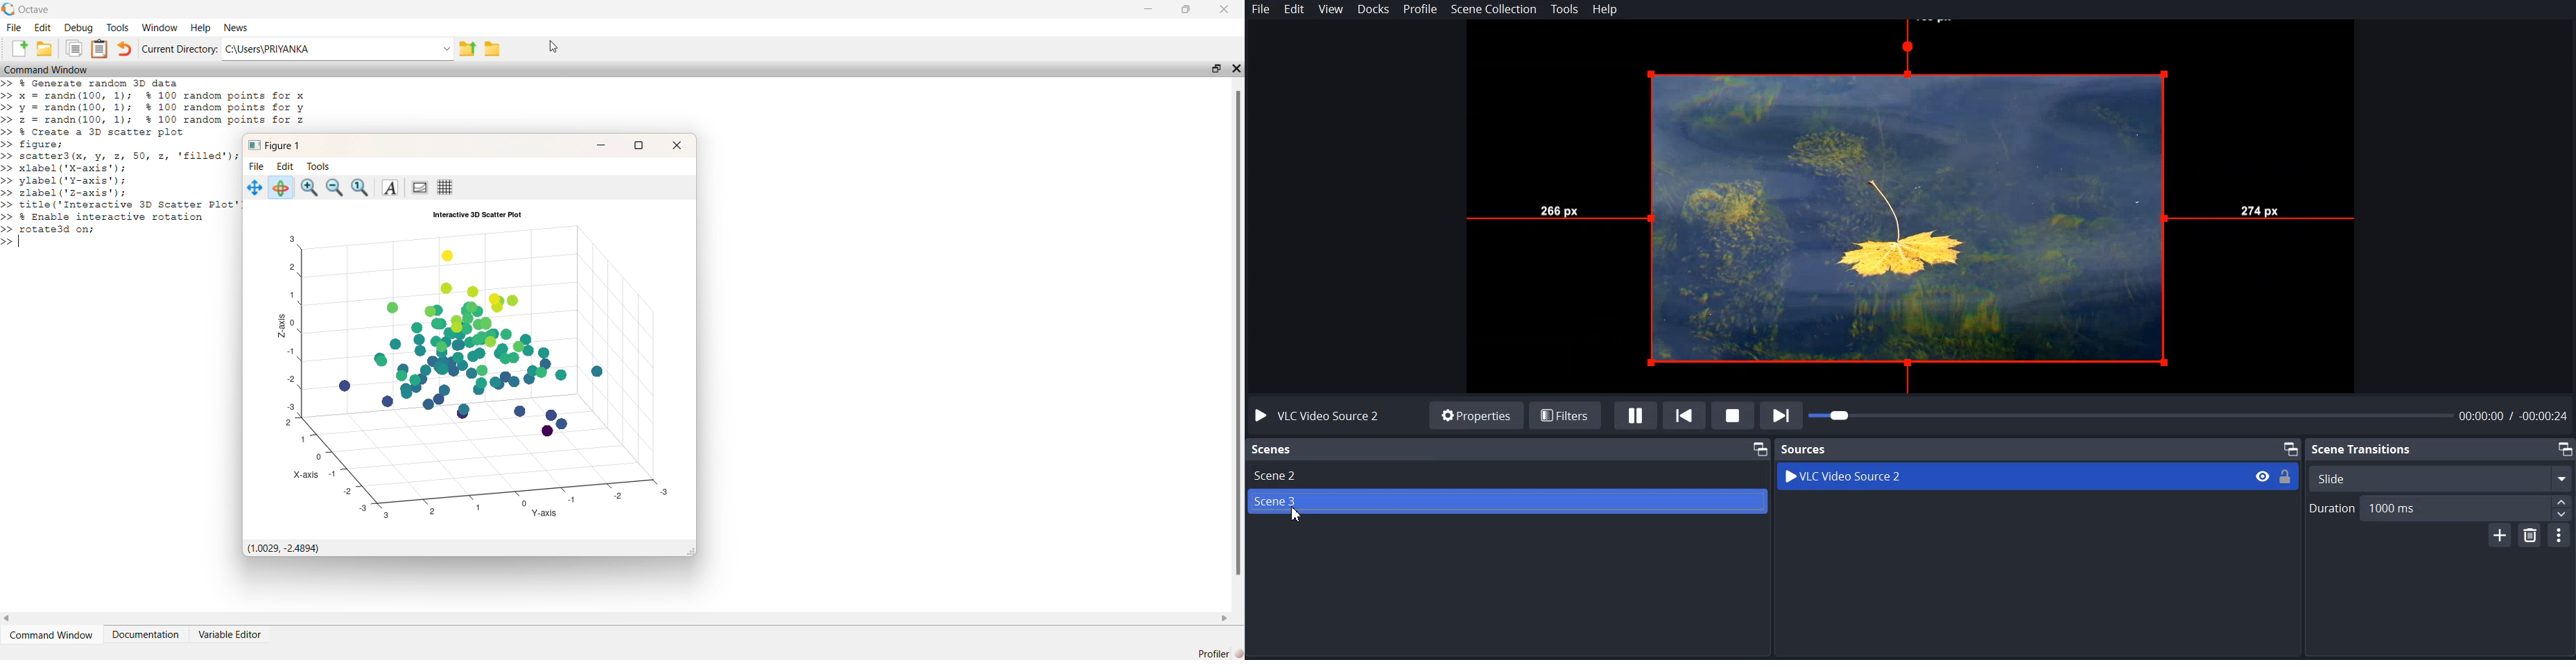 This screenshot has height=672, width=2576. Describe the element at coordinates (309, 189) in the screenshot. I see `zoom in` at that location.